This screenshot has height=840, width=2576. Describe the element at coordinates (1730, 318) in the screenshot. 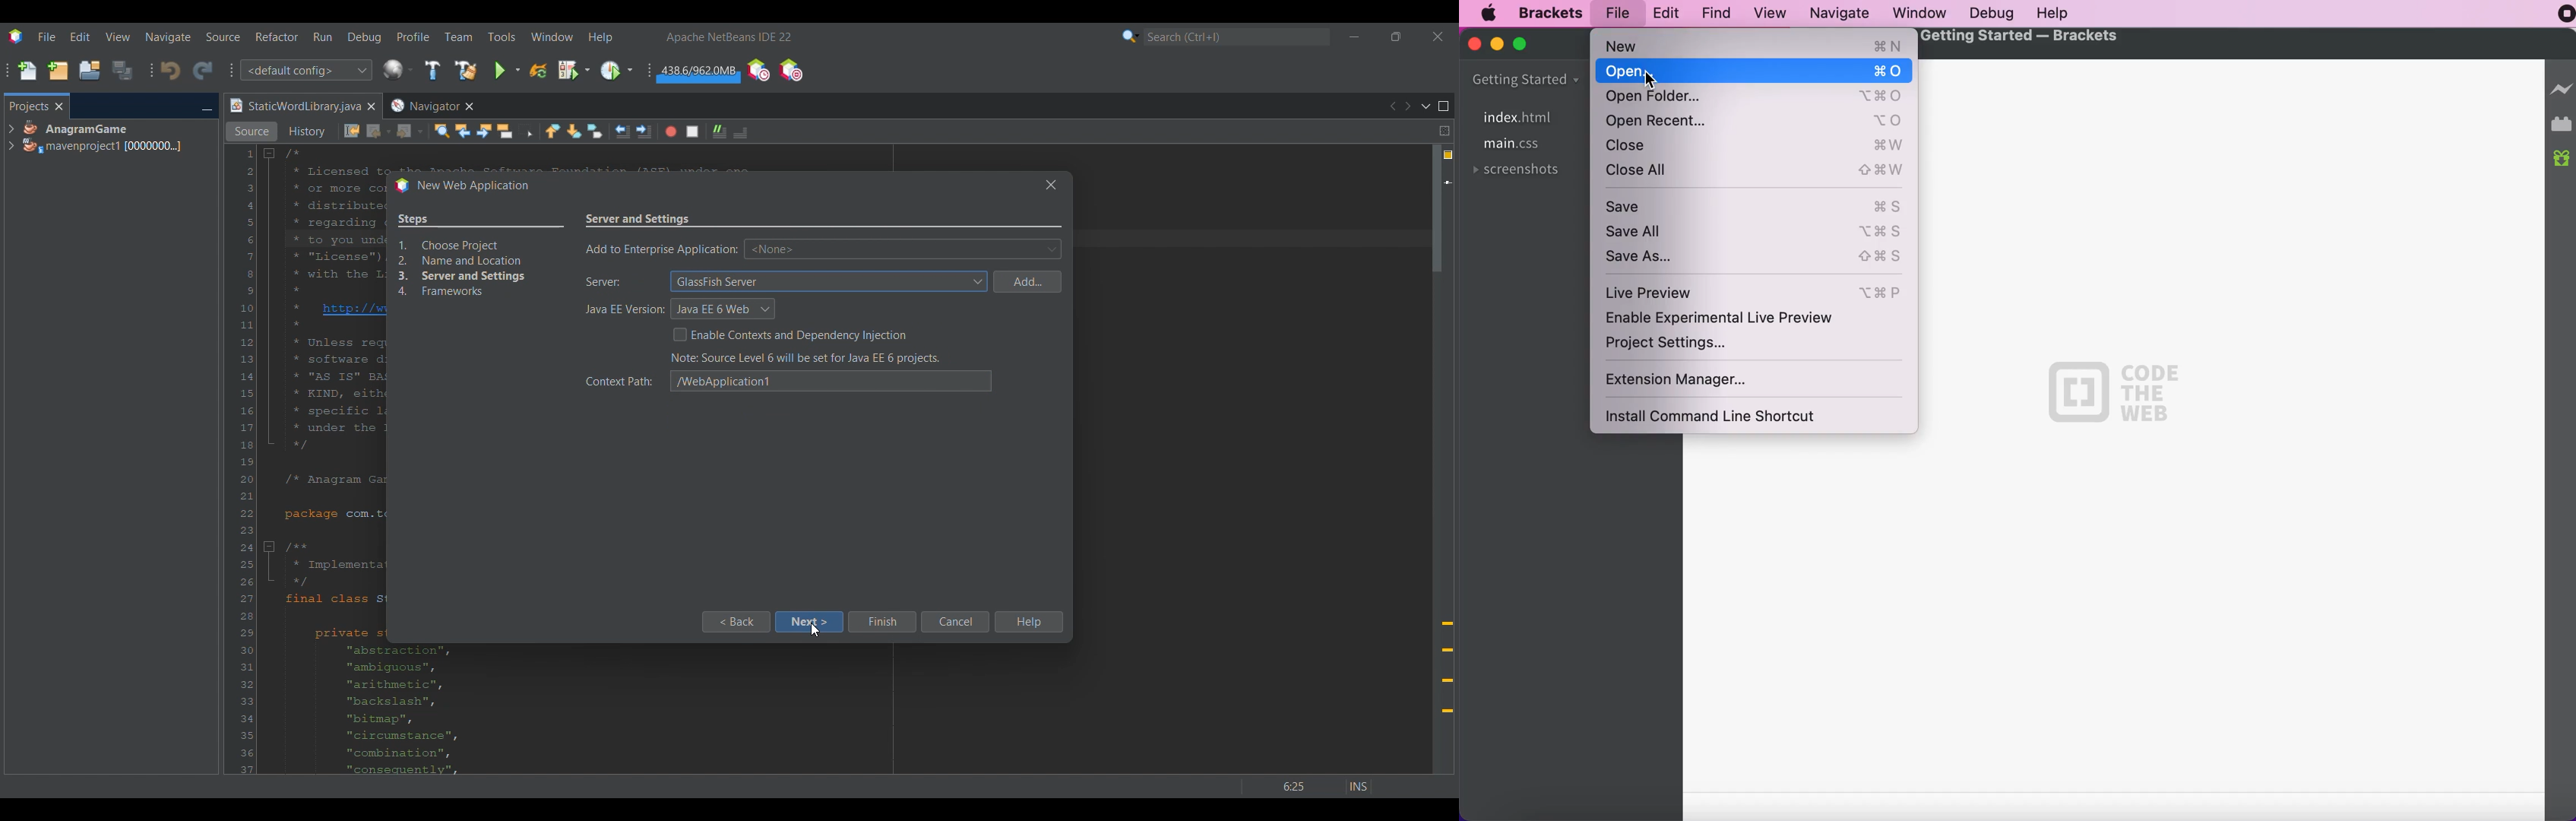

I see `enable experimental live preview` at that location.